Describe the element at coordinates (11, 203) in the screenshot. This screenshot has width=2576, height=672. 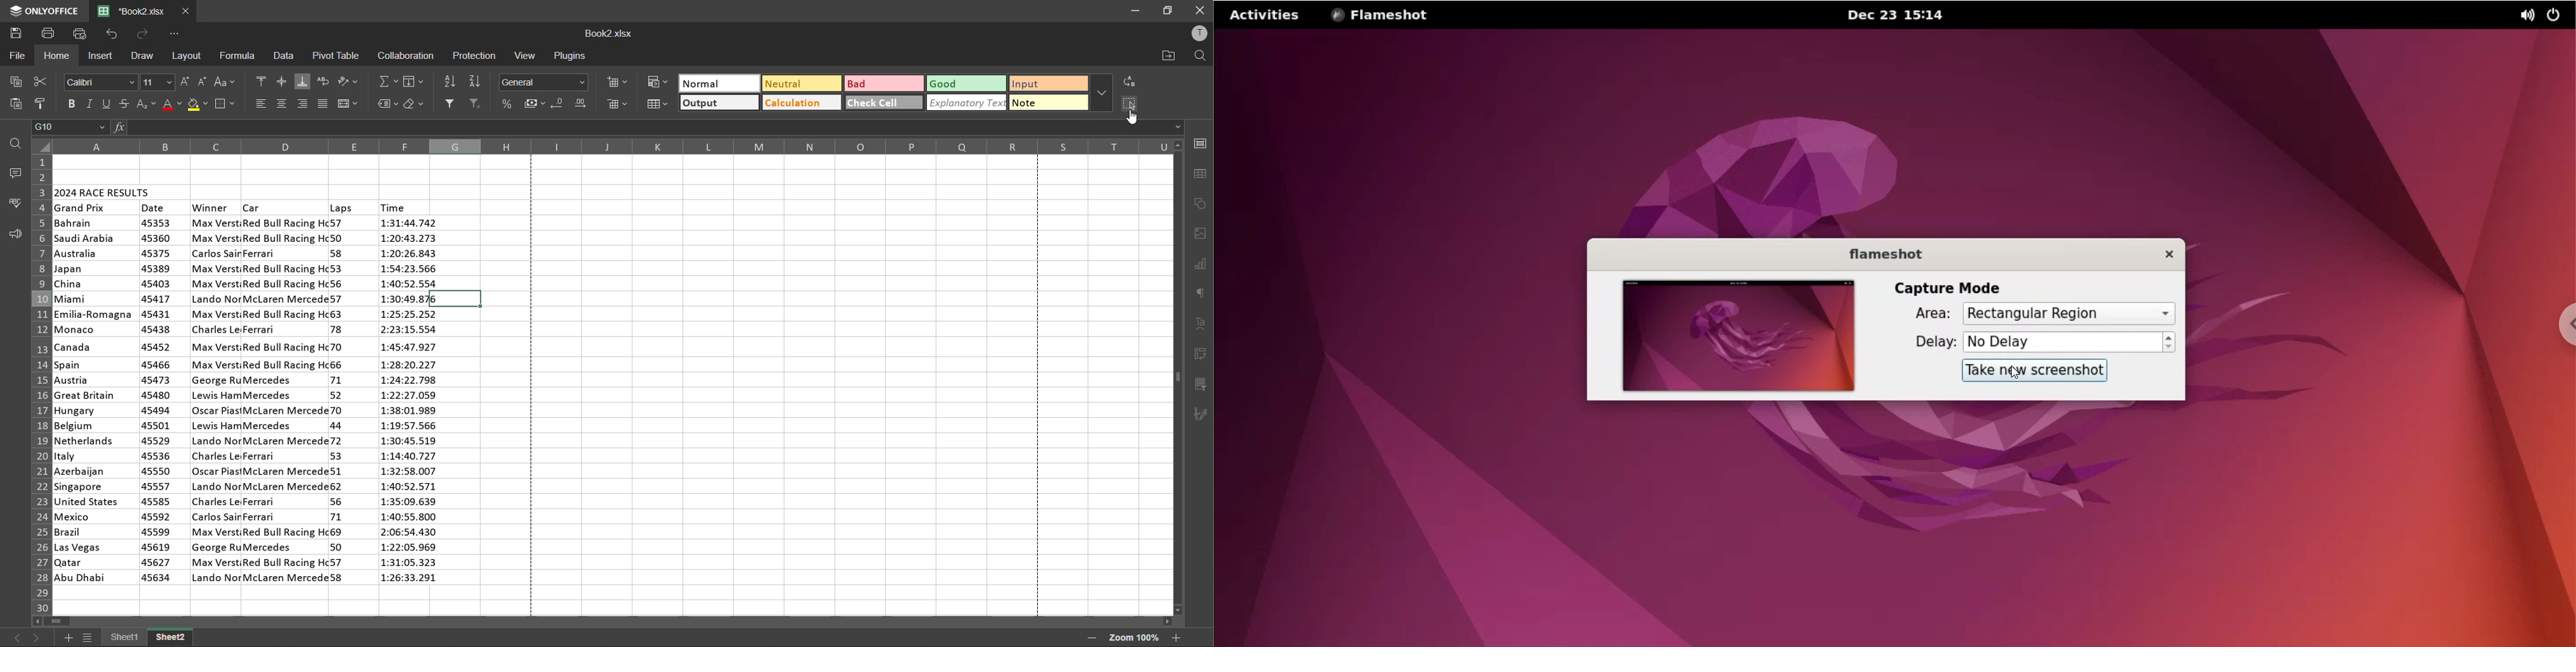
I see `spellcheck` at that location.